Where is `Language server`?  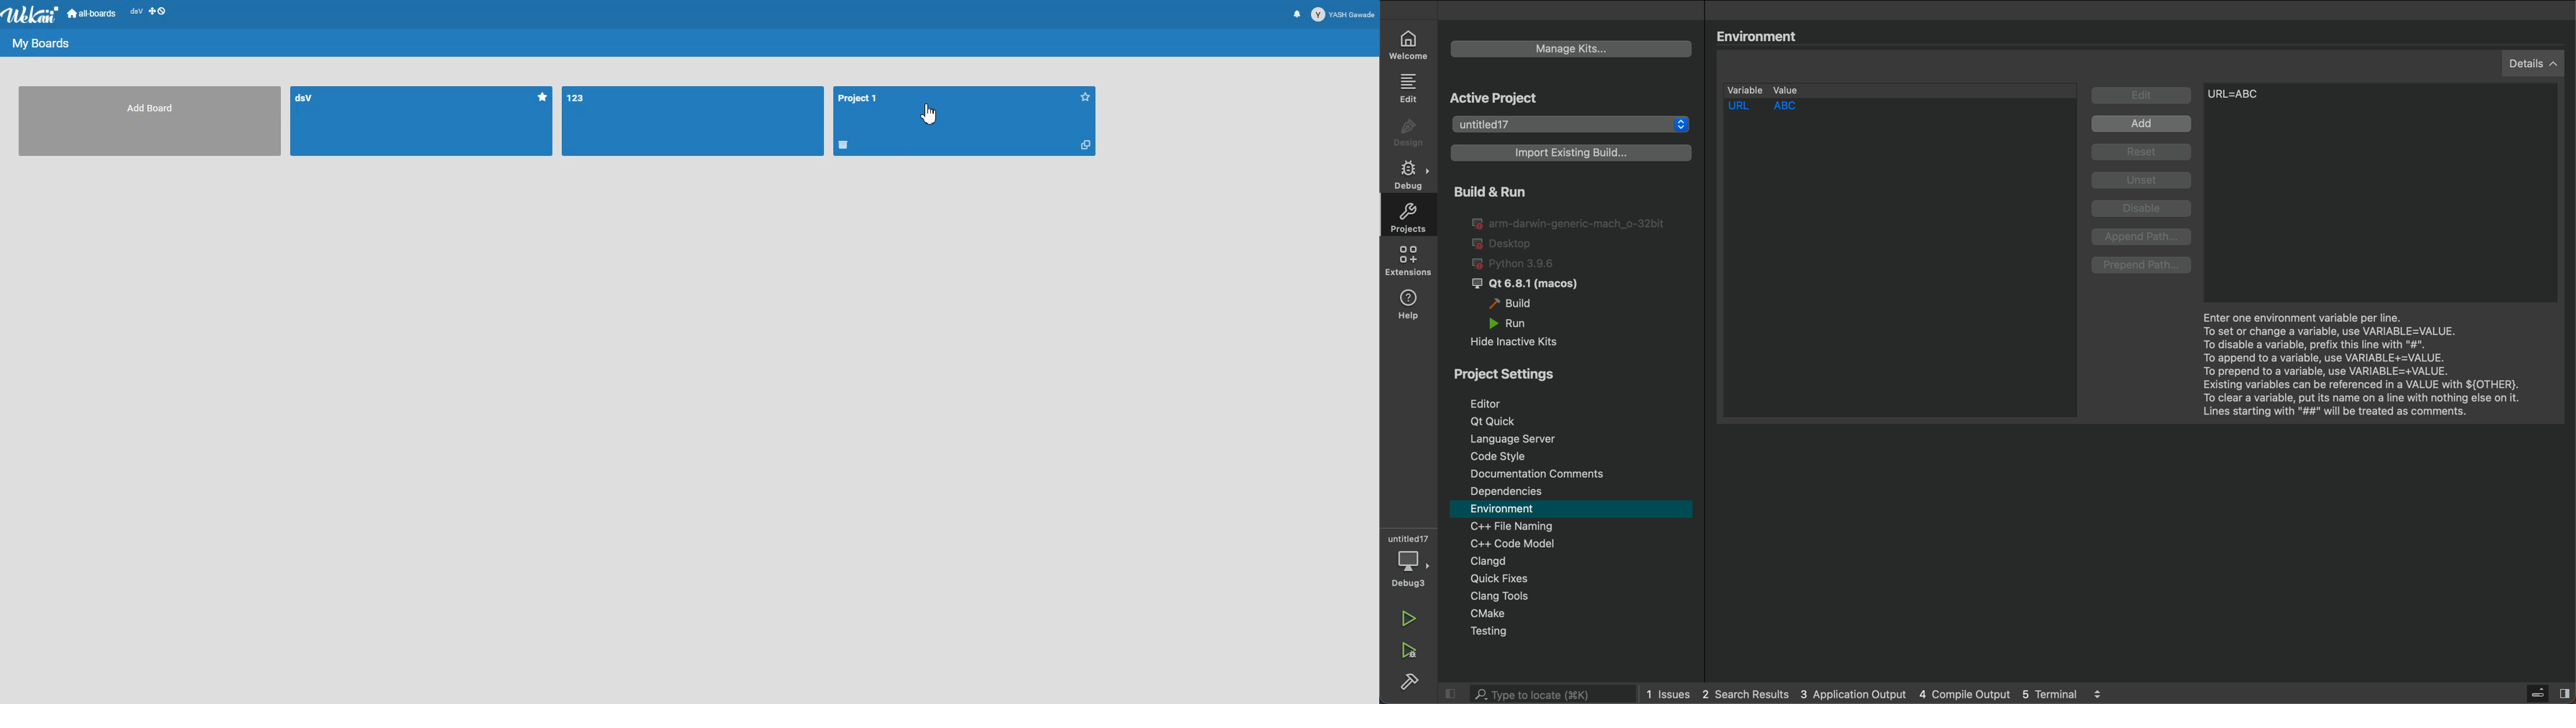 Language server is located at coordinates (1574, 438).